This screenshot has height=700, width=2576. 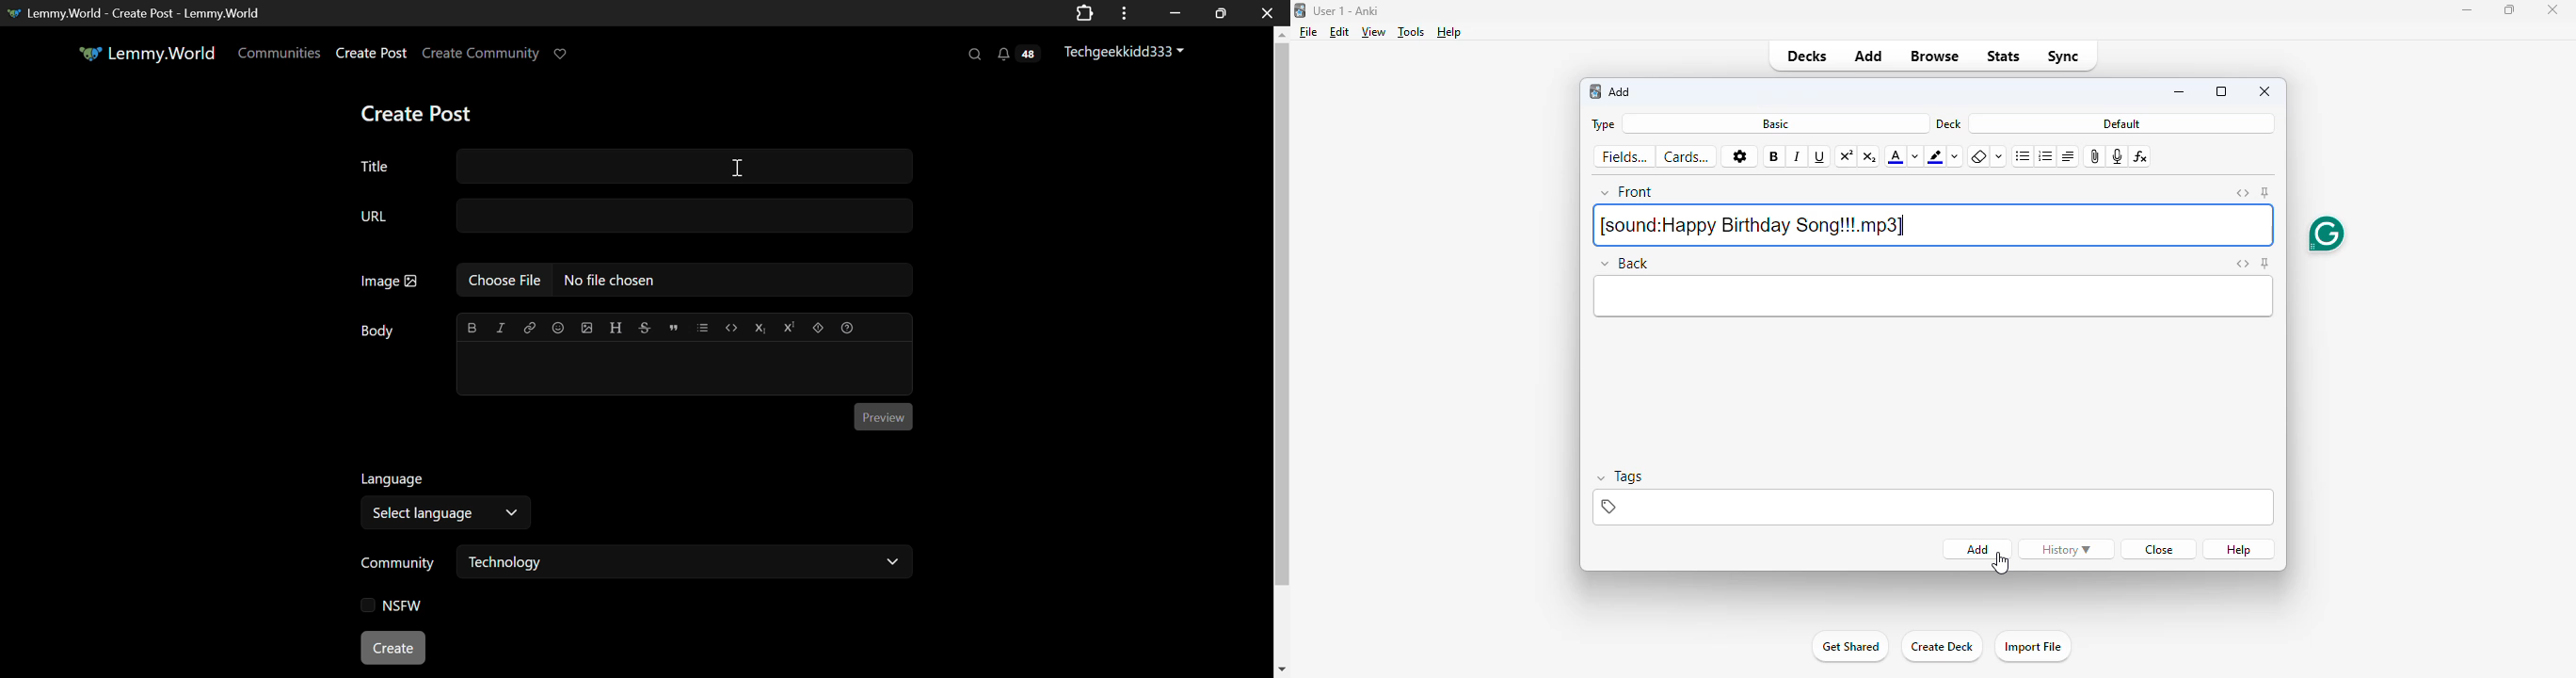 What do you see at coordinates (1915, 156) in the screenshot?
I see `change color` at bounding box center [1915, 156].